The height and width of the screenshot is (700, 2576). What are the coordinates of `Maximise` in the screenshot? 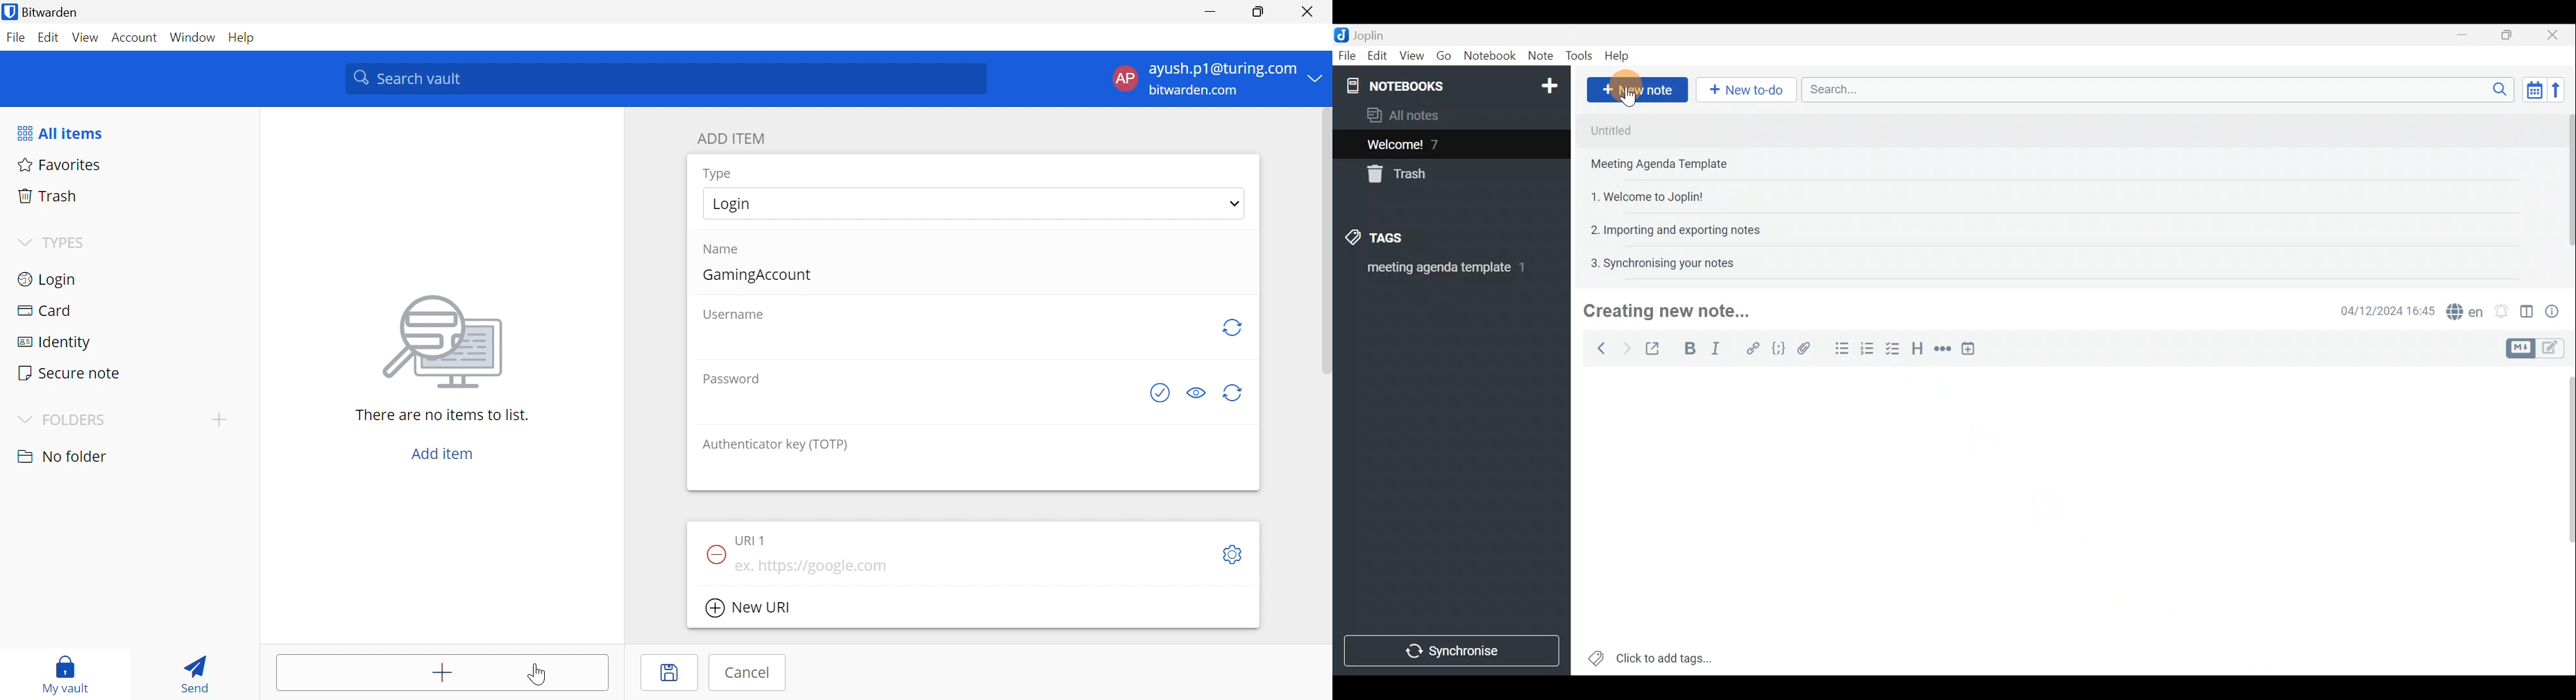 It's located at (2511, 35).